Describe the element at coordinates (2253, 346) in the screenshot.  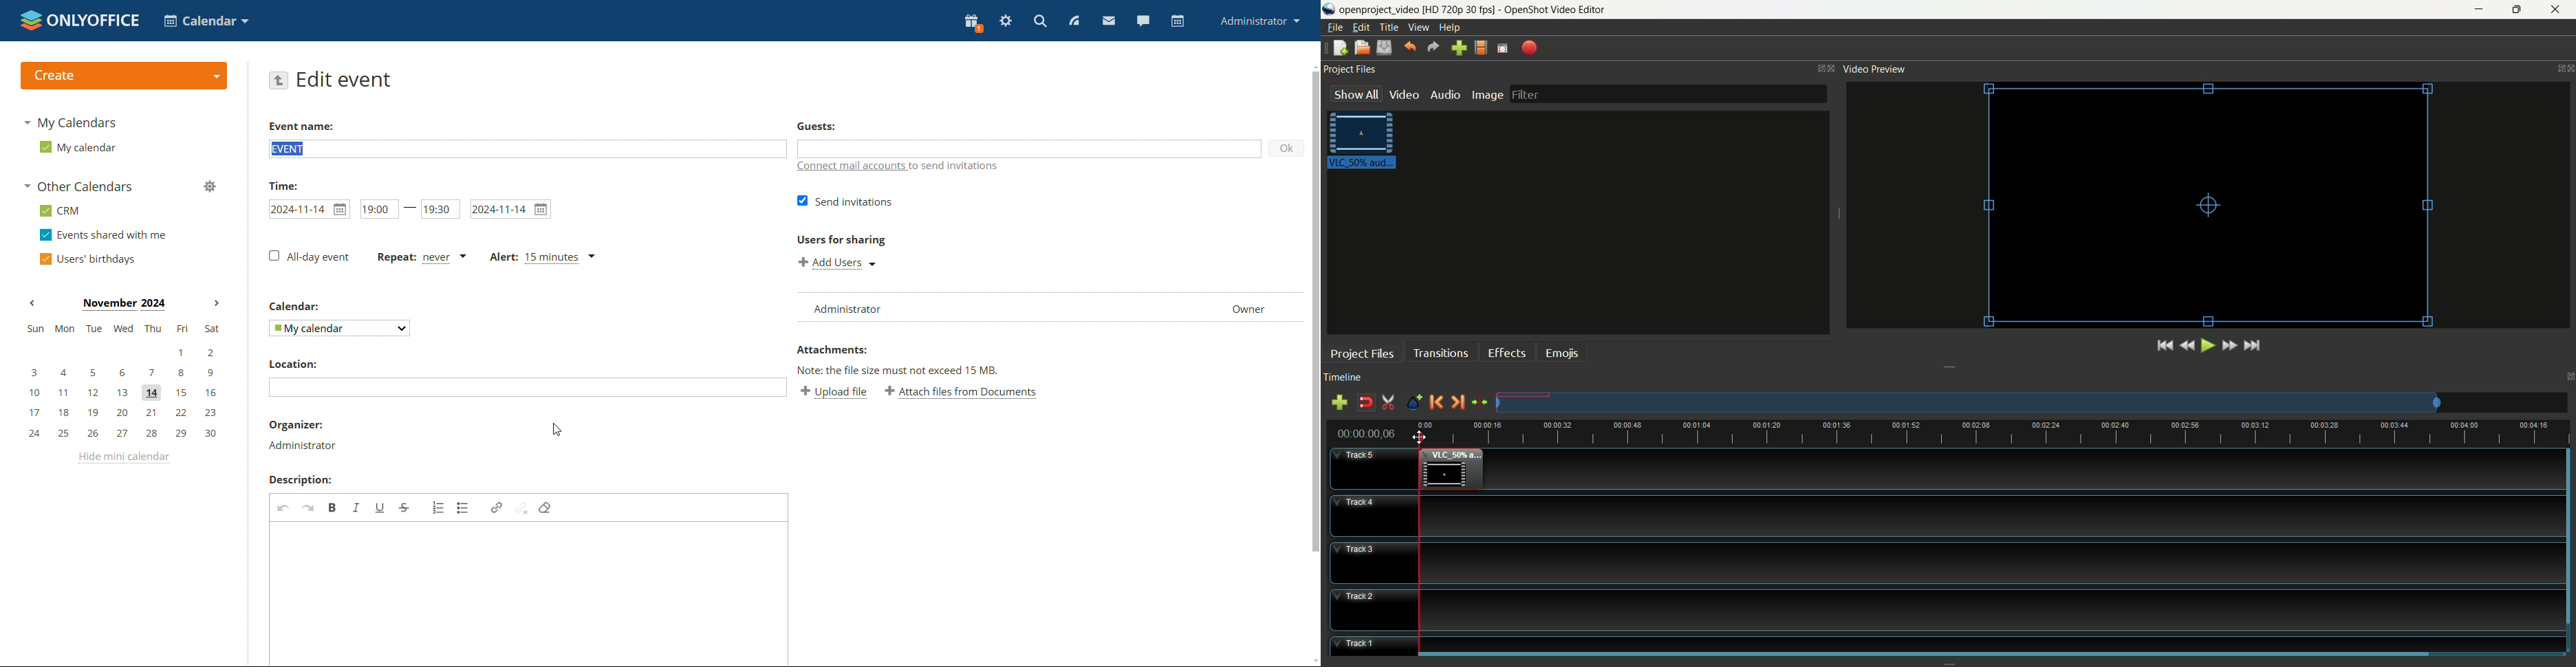
I see `jump to the end` at that location.